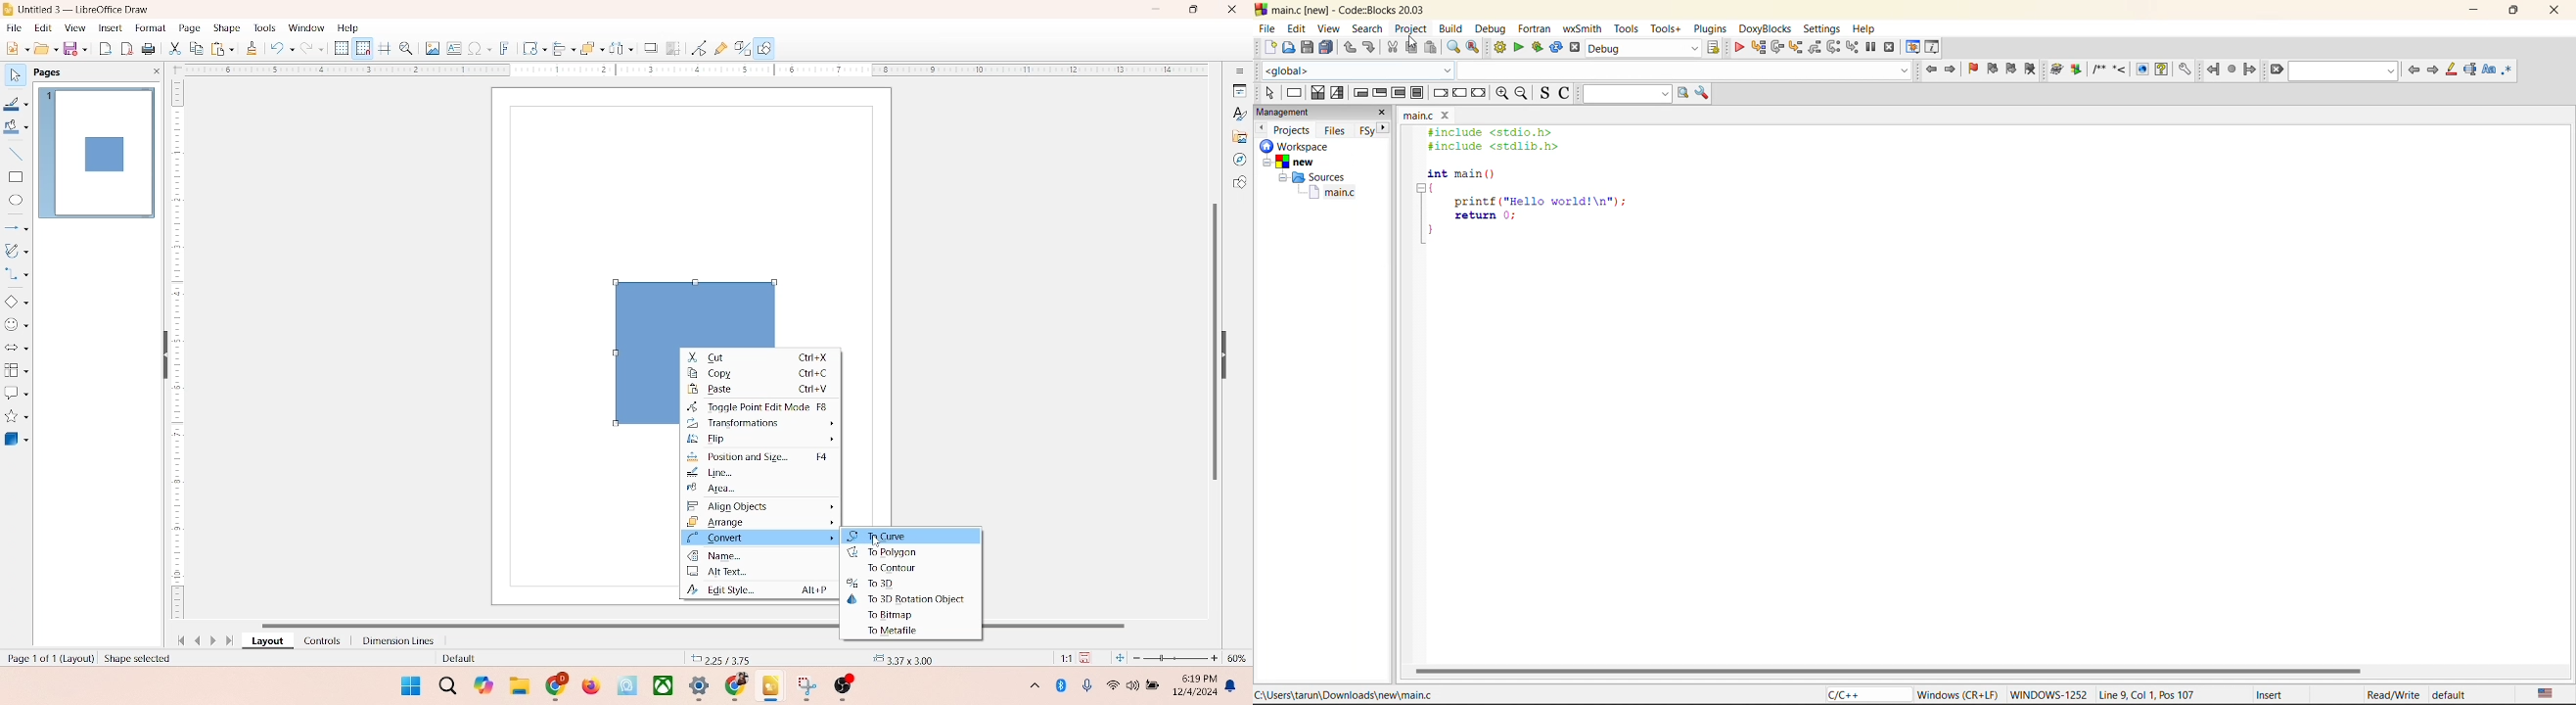  I want to click on undo, so click(282, 50).